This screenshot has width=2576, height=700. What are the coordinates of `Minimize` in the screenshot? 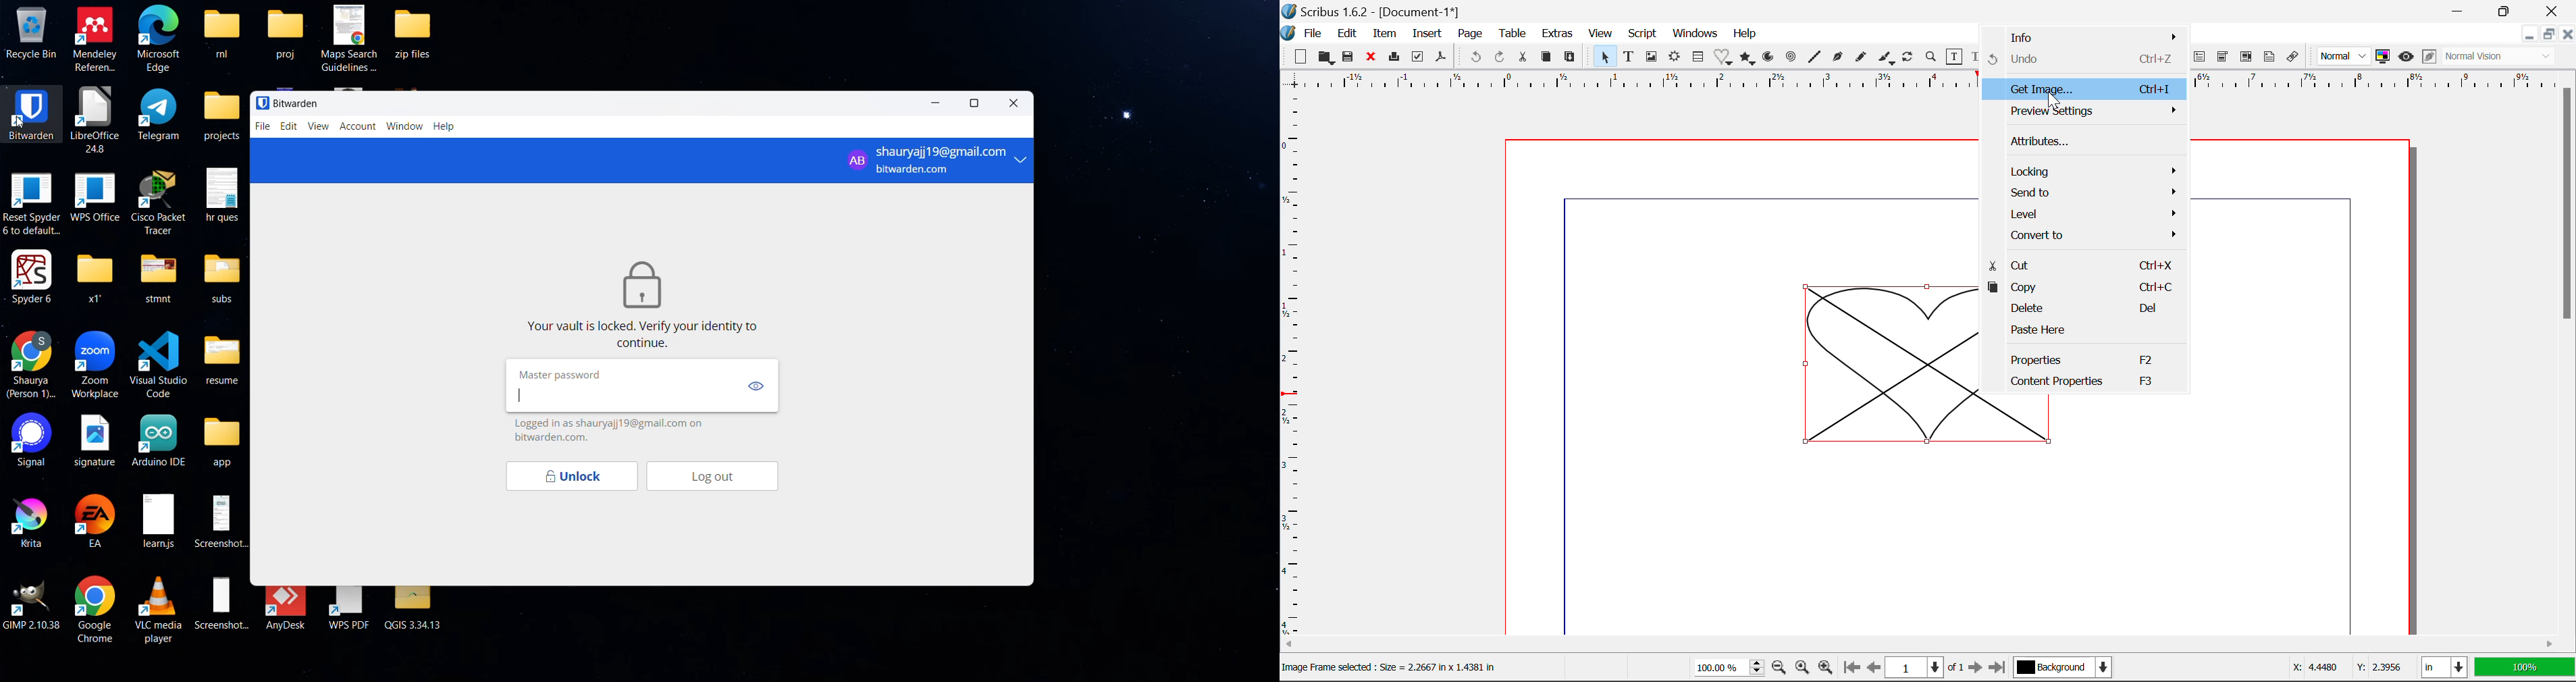 It's located at (2511, 11).